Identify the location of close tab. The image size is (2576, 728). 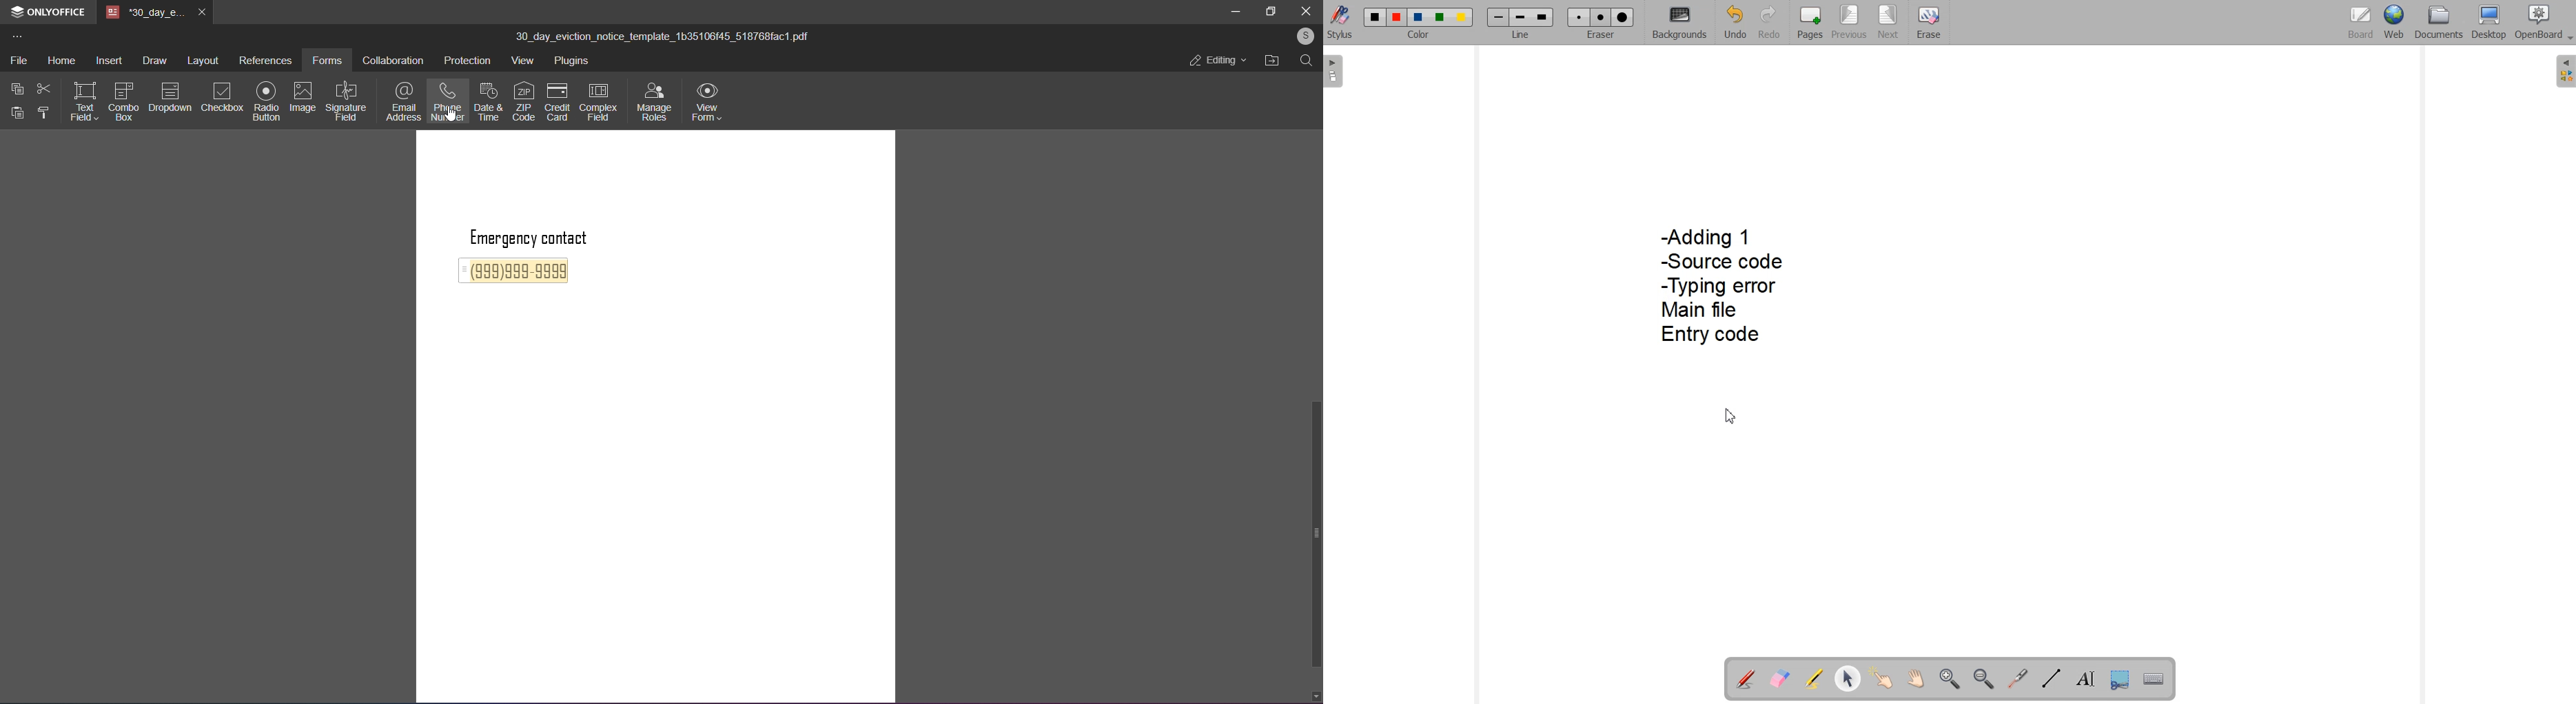
(201, 13).